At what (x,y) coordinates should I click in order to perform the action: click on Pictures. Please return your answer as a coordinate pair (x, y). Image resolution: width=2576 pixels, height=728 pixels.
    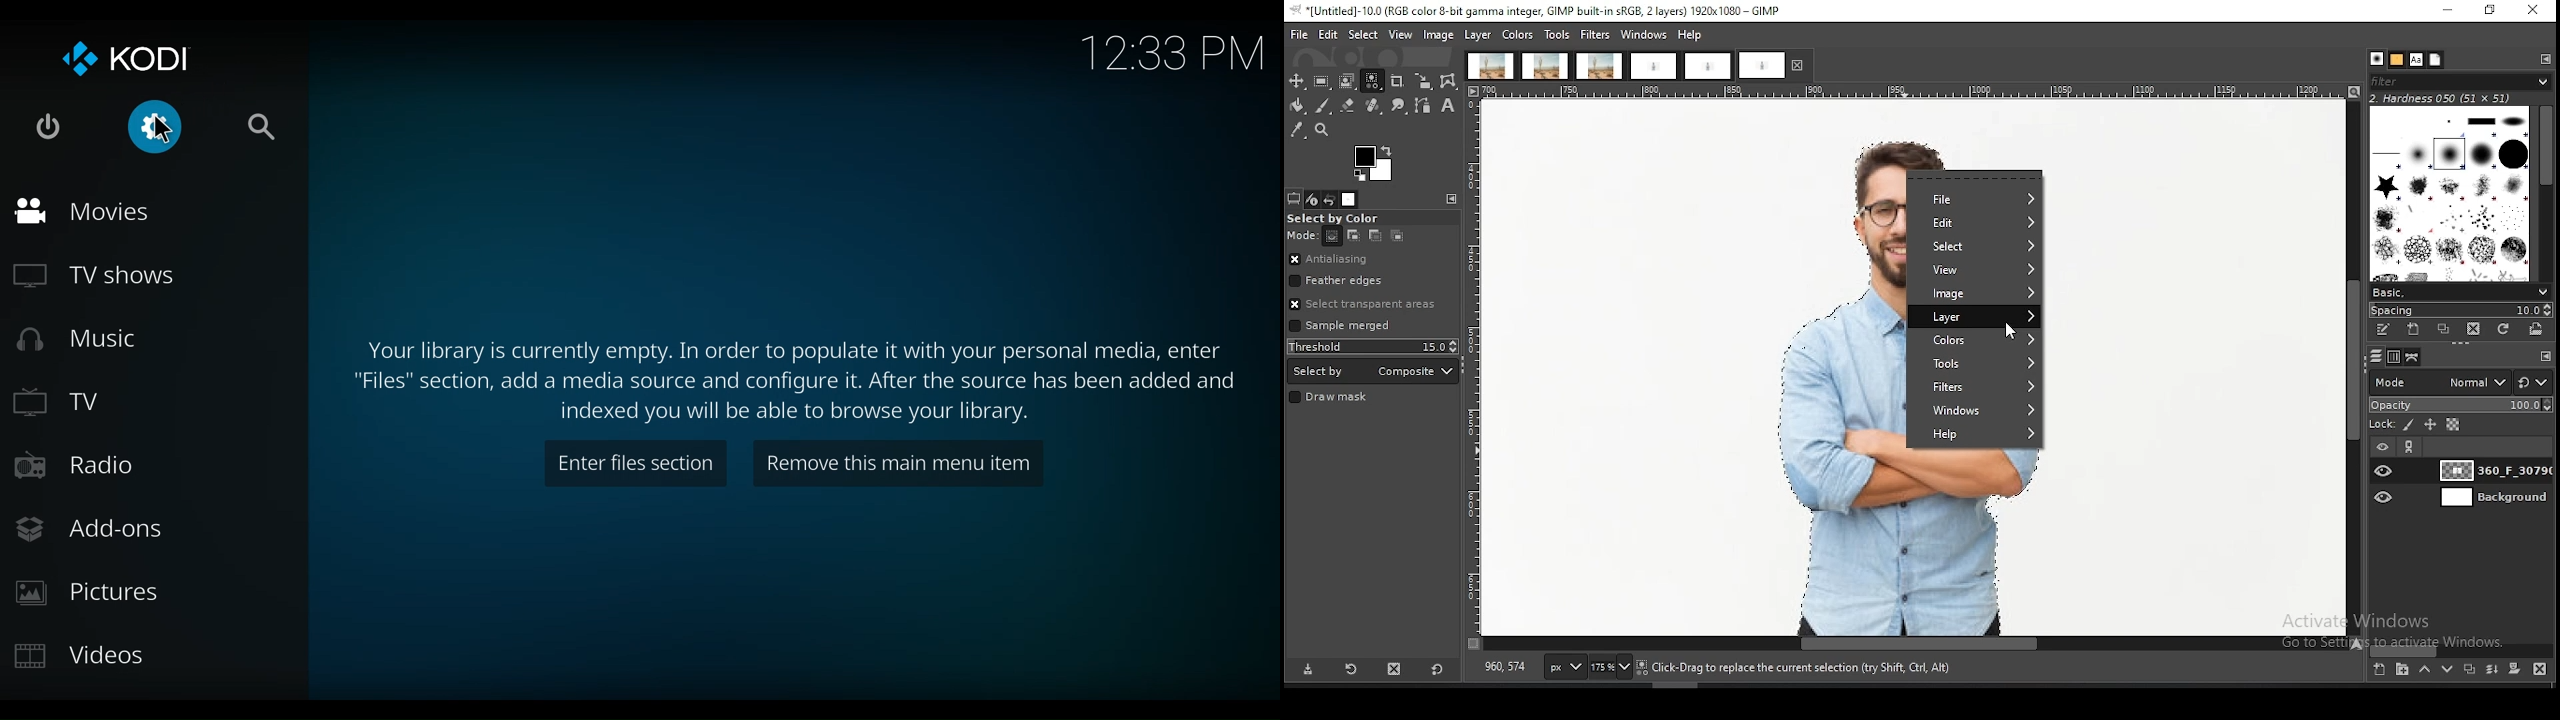
    Looking at the image, I should click on (89, 591).